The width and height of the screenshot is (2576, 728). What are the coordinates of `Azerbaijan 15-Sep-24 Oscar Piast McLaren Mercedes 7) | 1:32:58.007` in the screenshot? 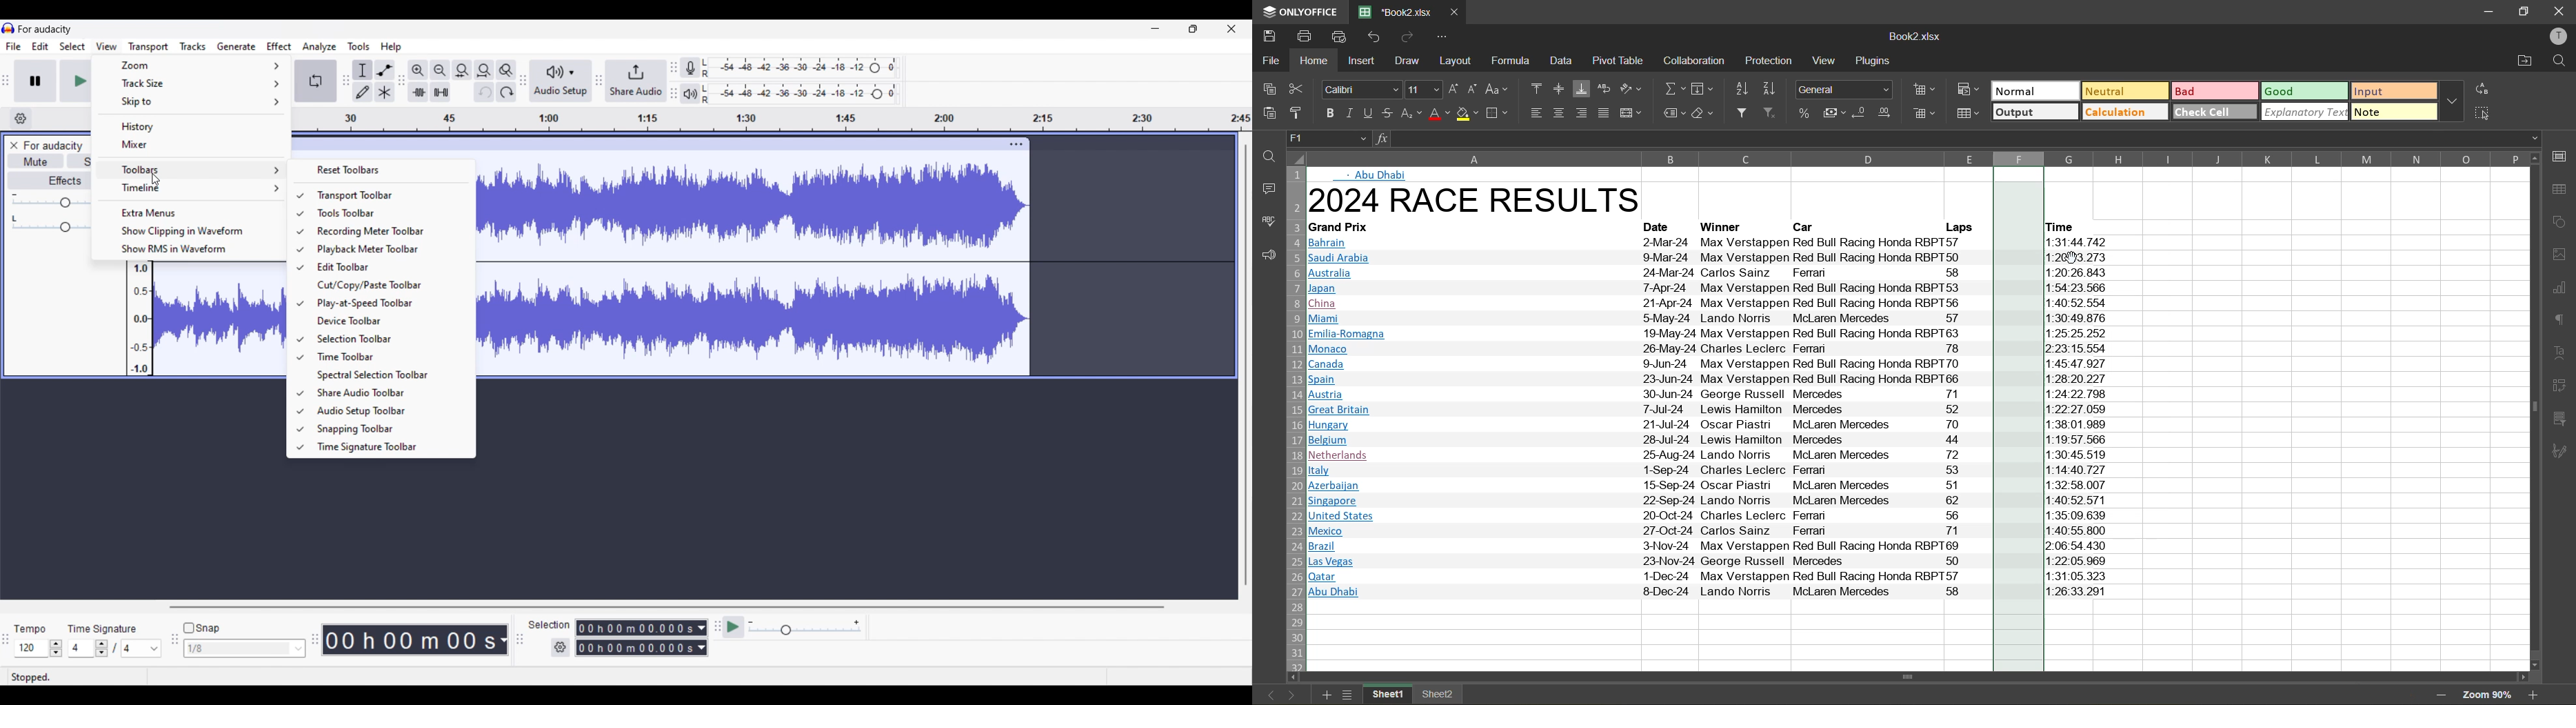 It's located at (1642, 486).